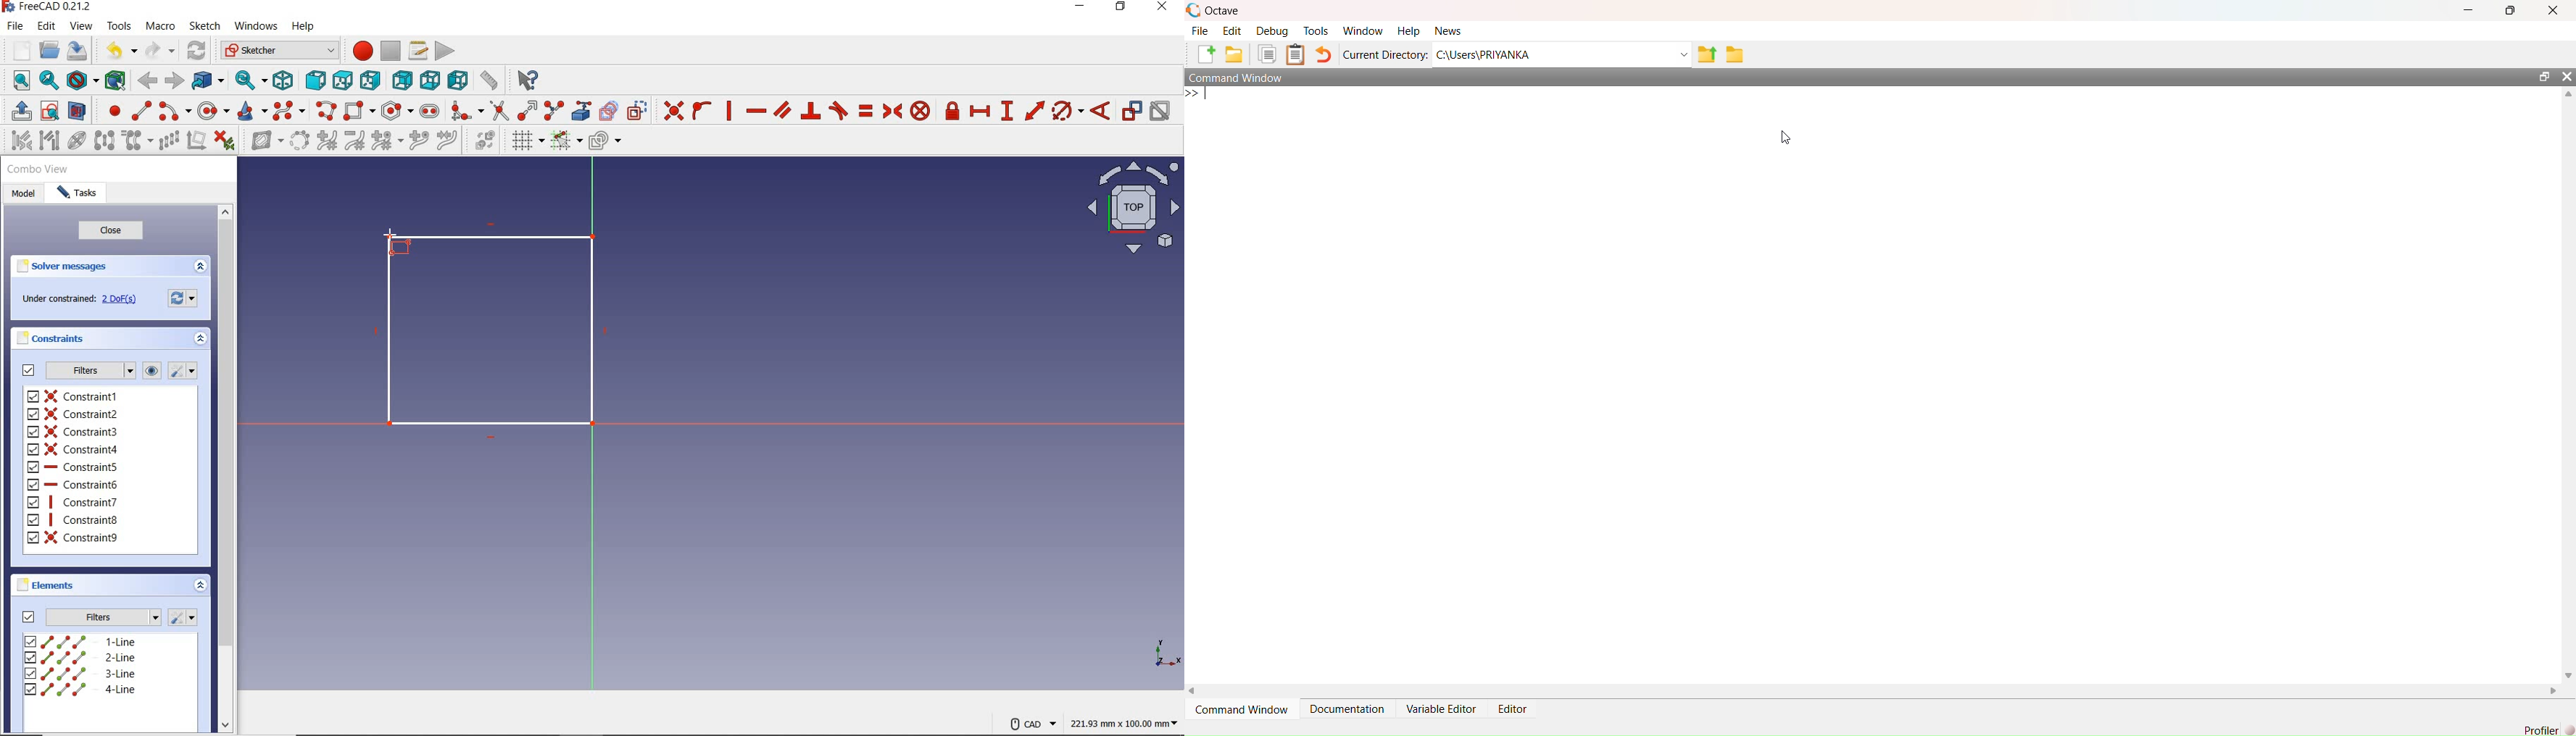 This screenshot has width=2576, height=756. Describe the element at coordinates (184, 618) in the screenshot. I see `settings` at that location.